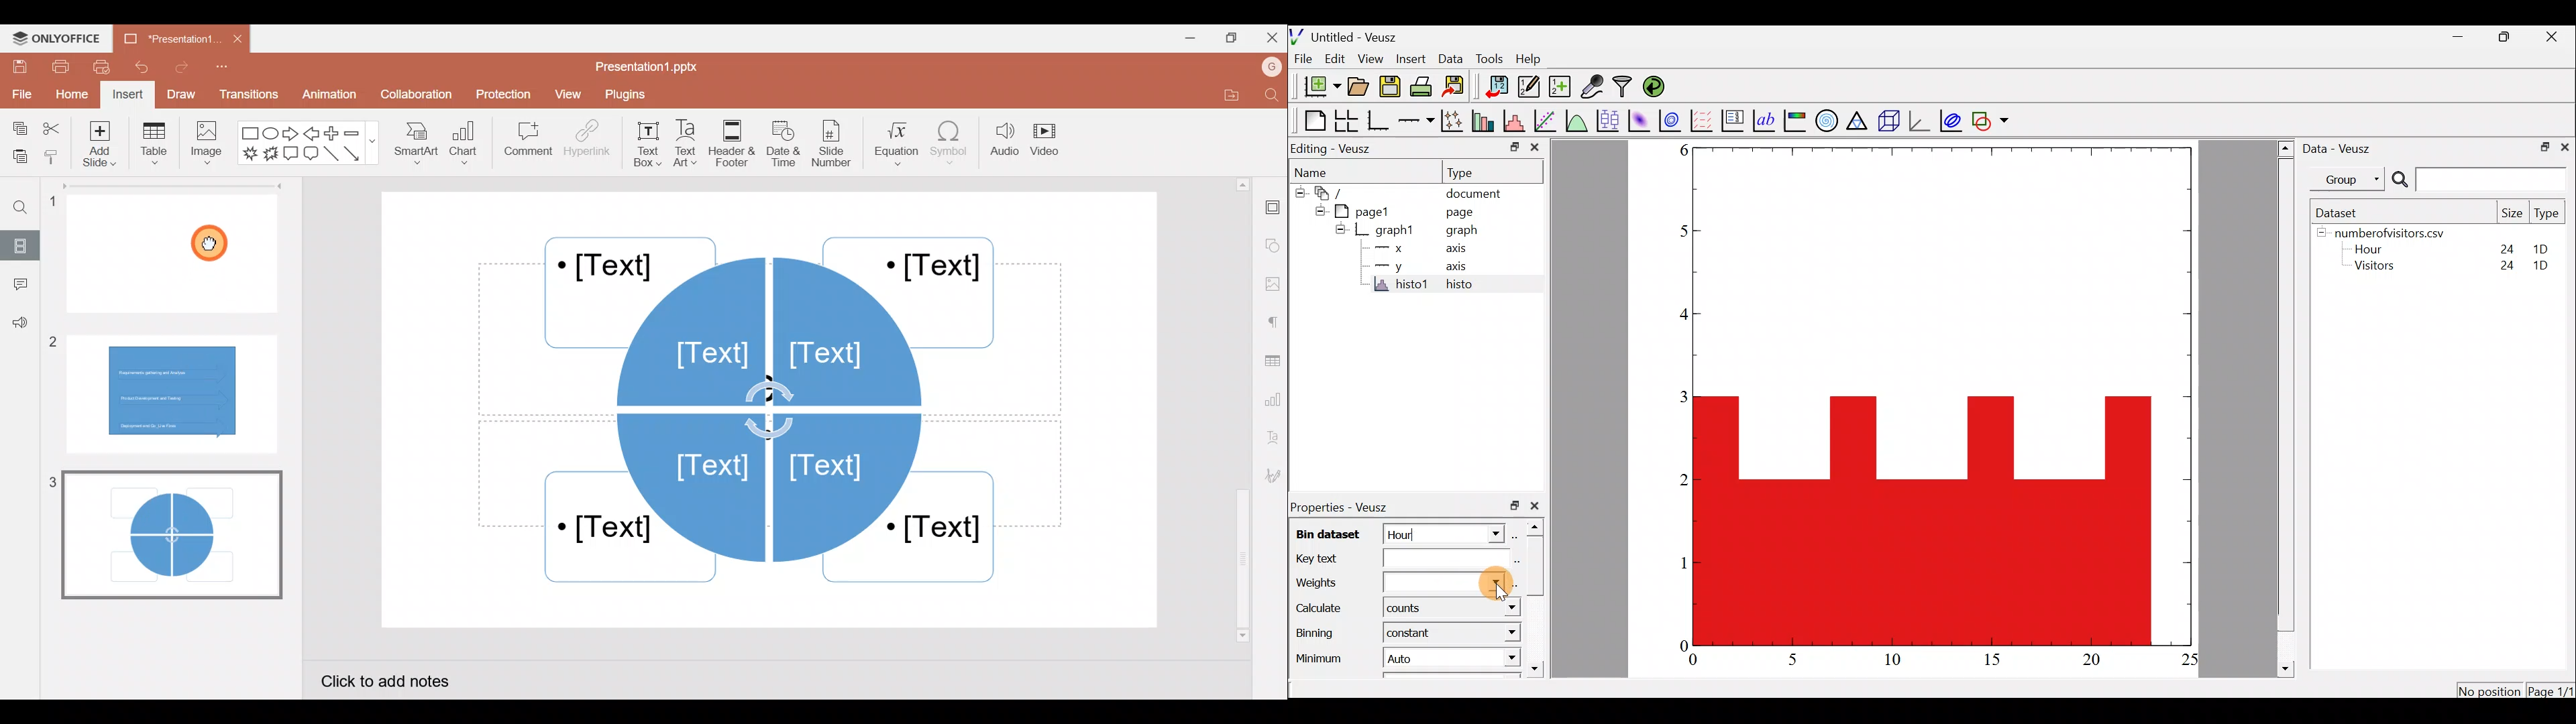 This screenshot has height=728, width=2576. I want to click on Explosion 2, so click(270, 155).